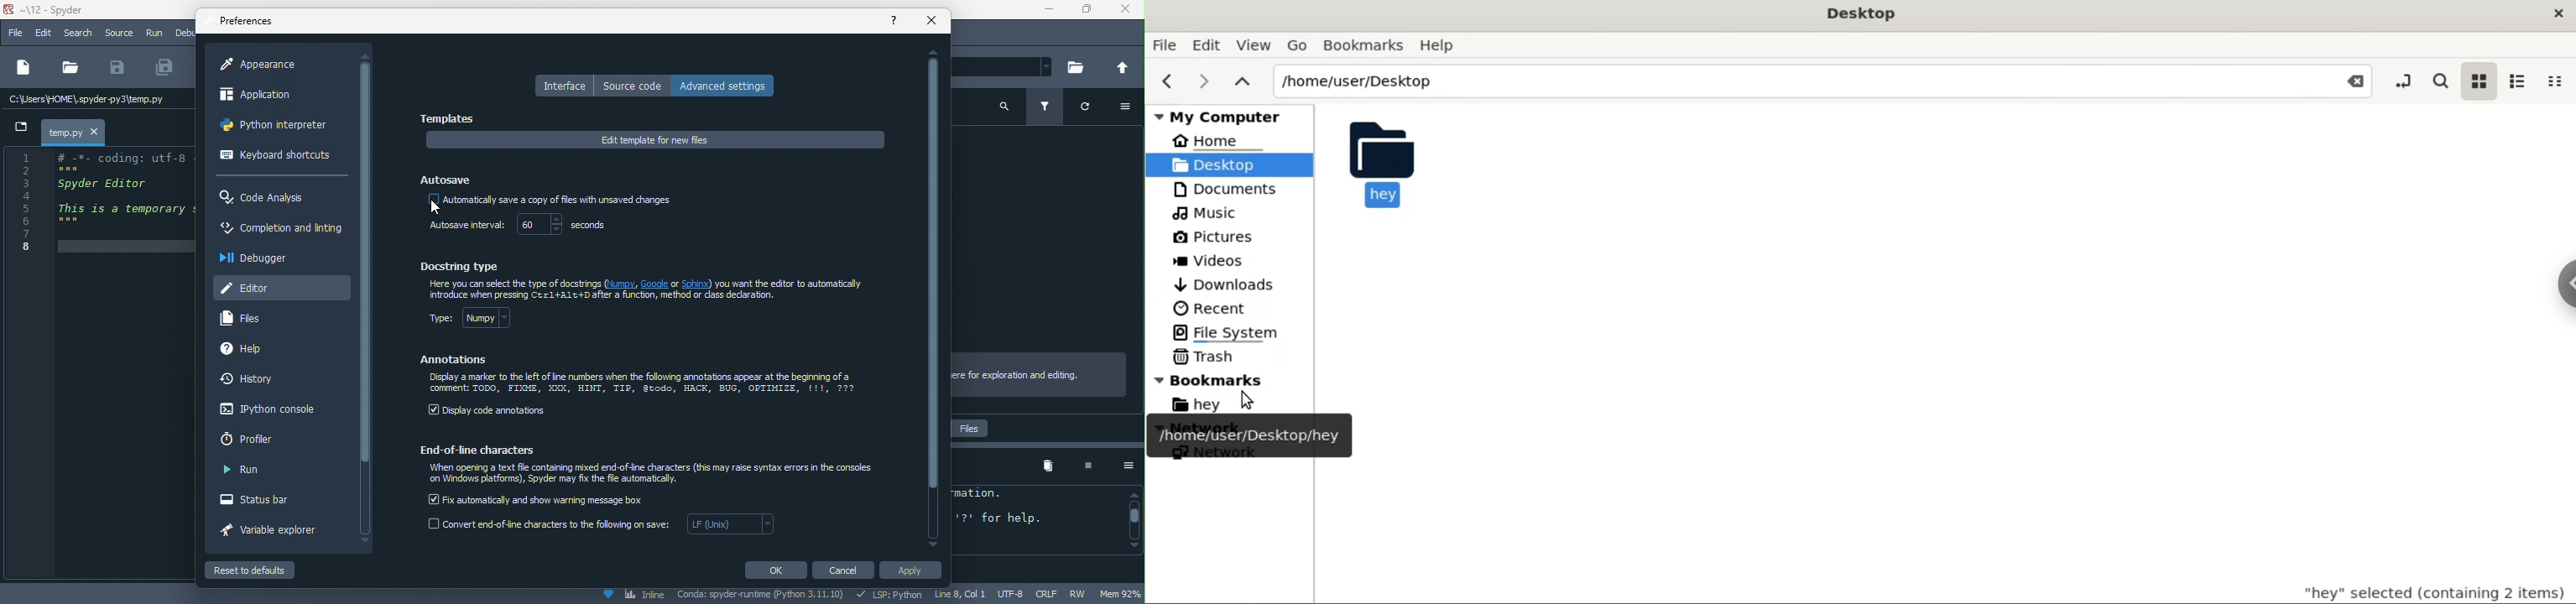 This screenshot has width=2576, height=616. Describe the element at coordinates (1122, 466) in the screenshot. I see `option` at that location.